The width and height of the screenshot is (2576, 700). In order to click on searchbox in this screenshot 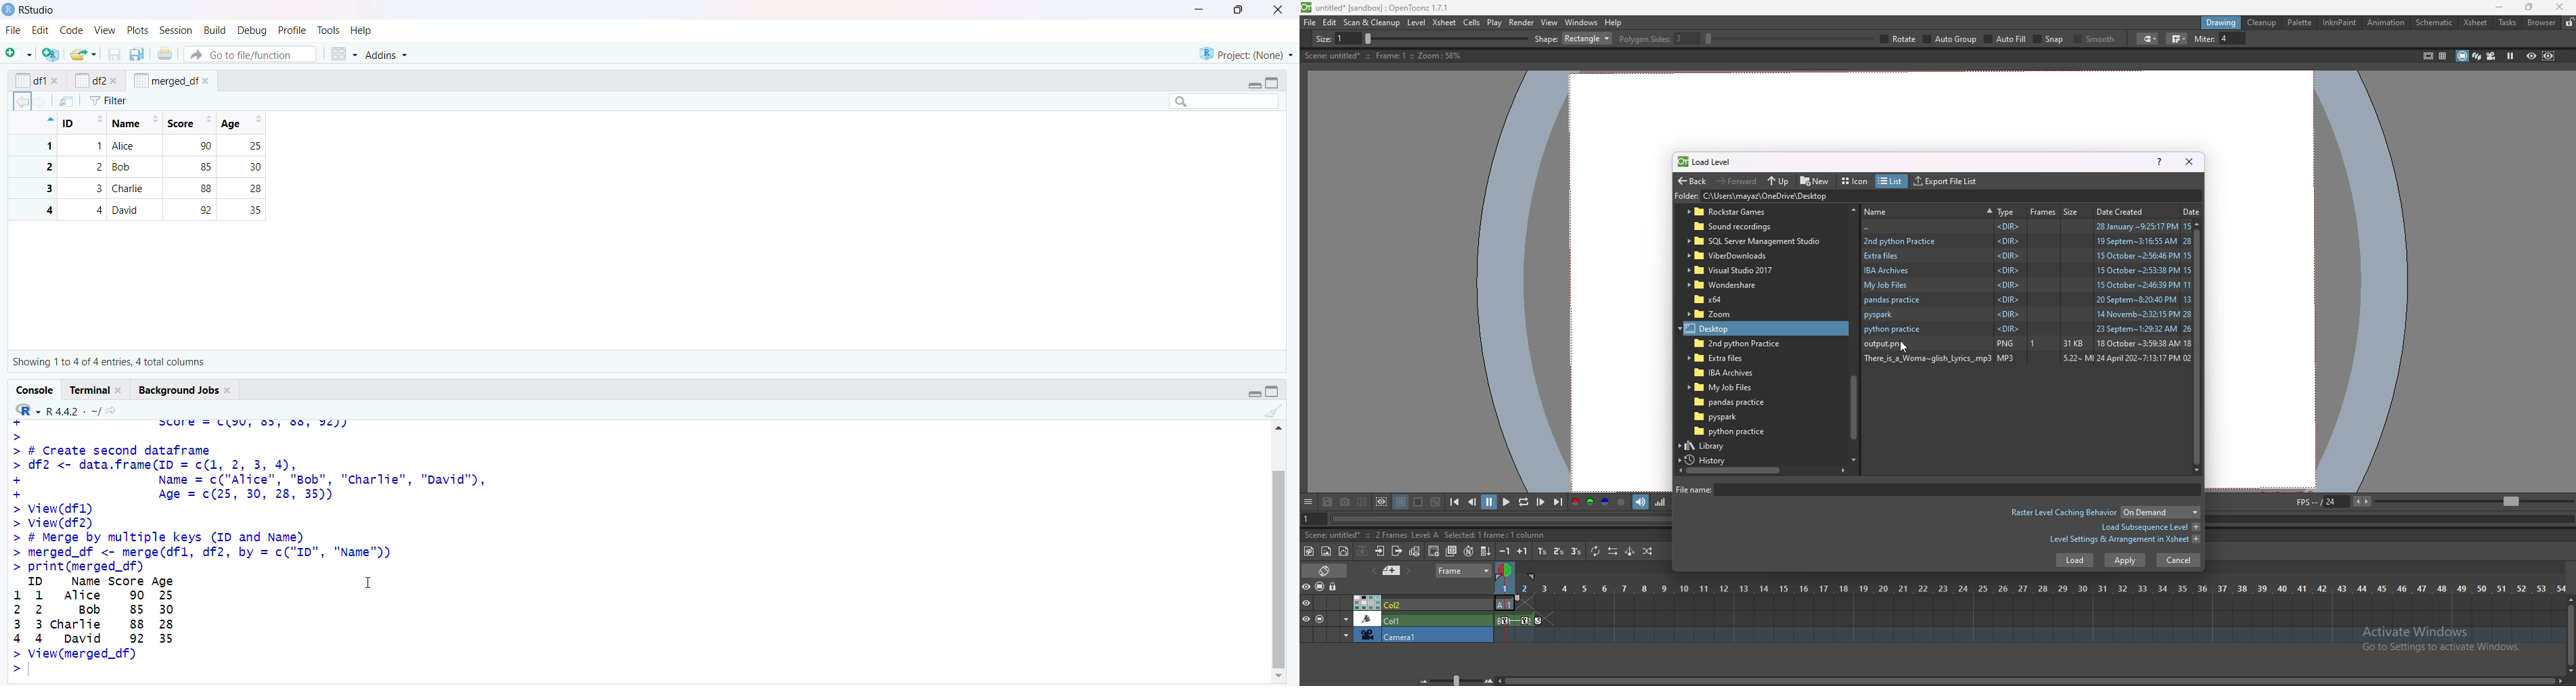, I will do `click(1225, 101)`.